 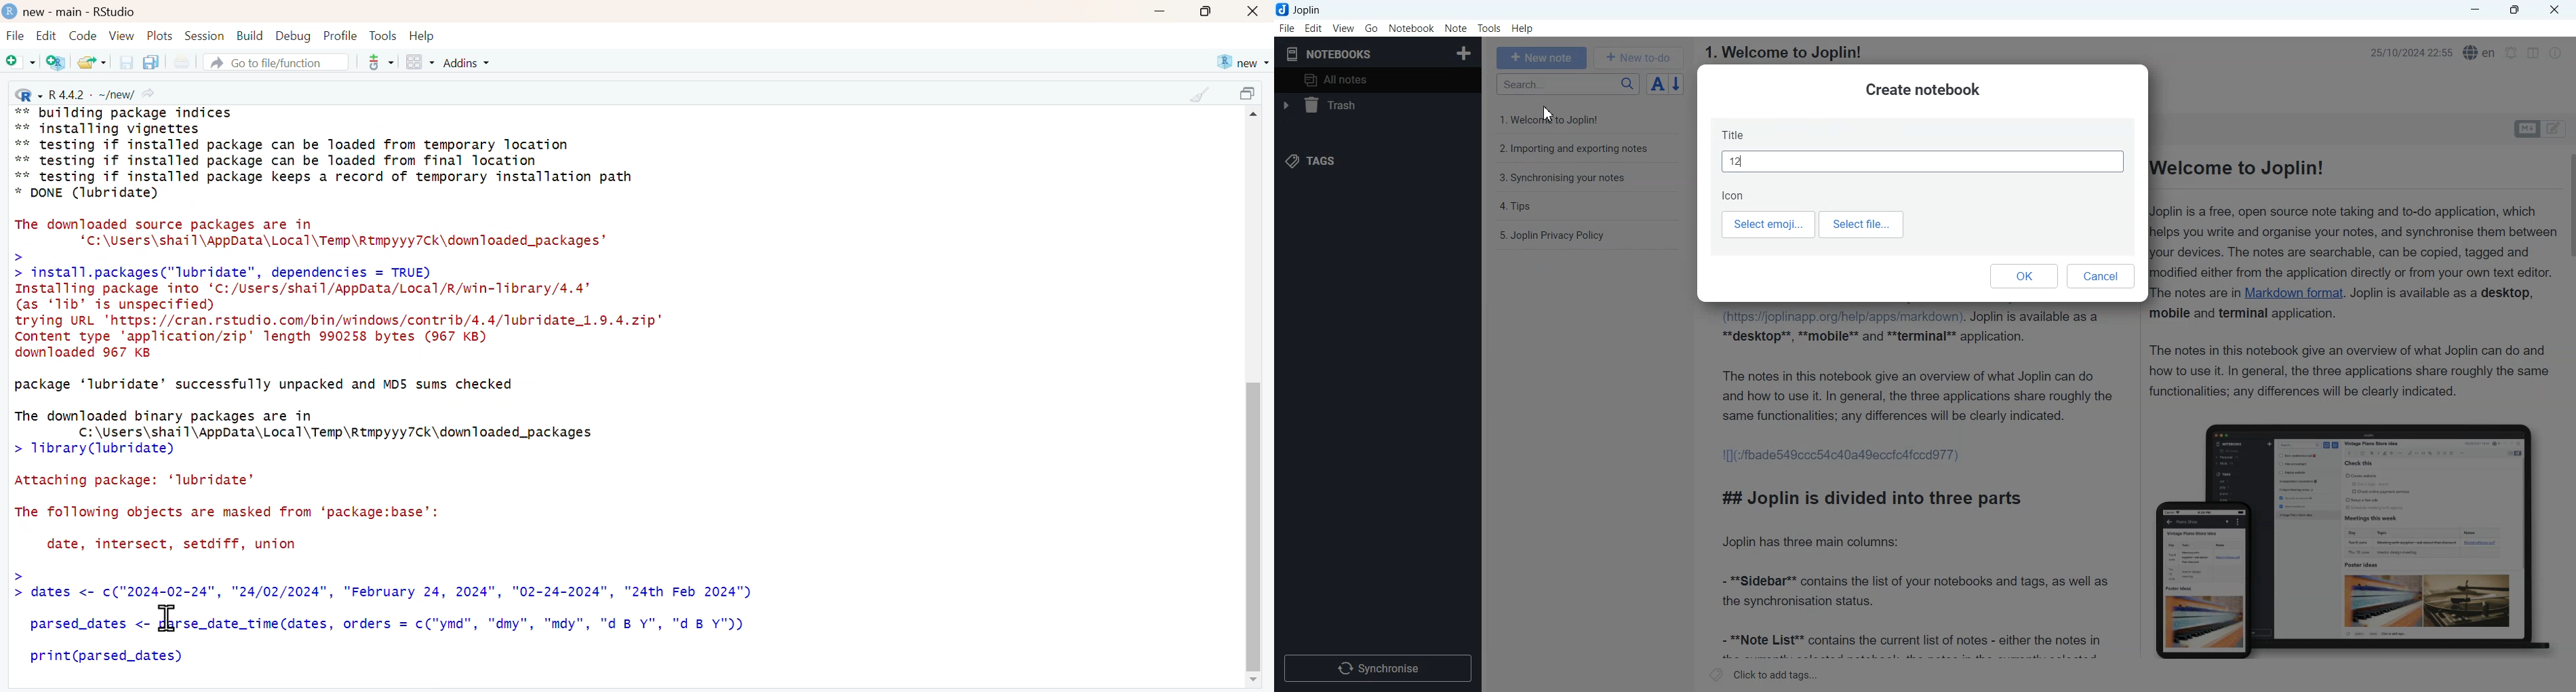 I want to click on Notebooks, so click(x=1329, y=54).